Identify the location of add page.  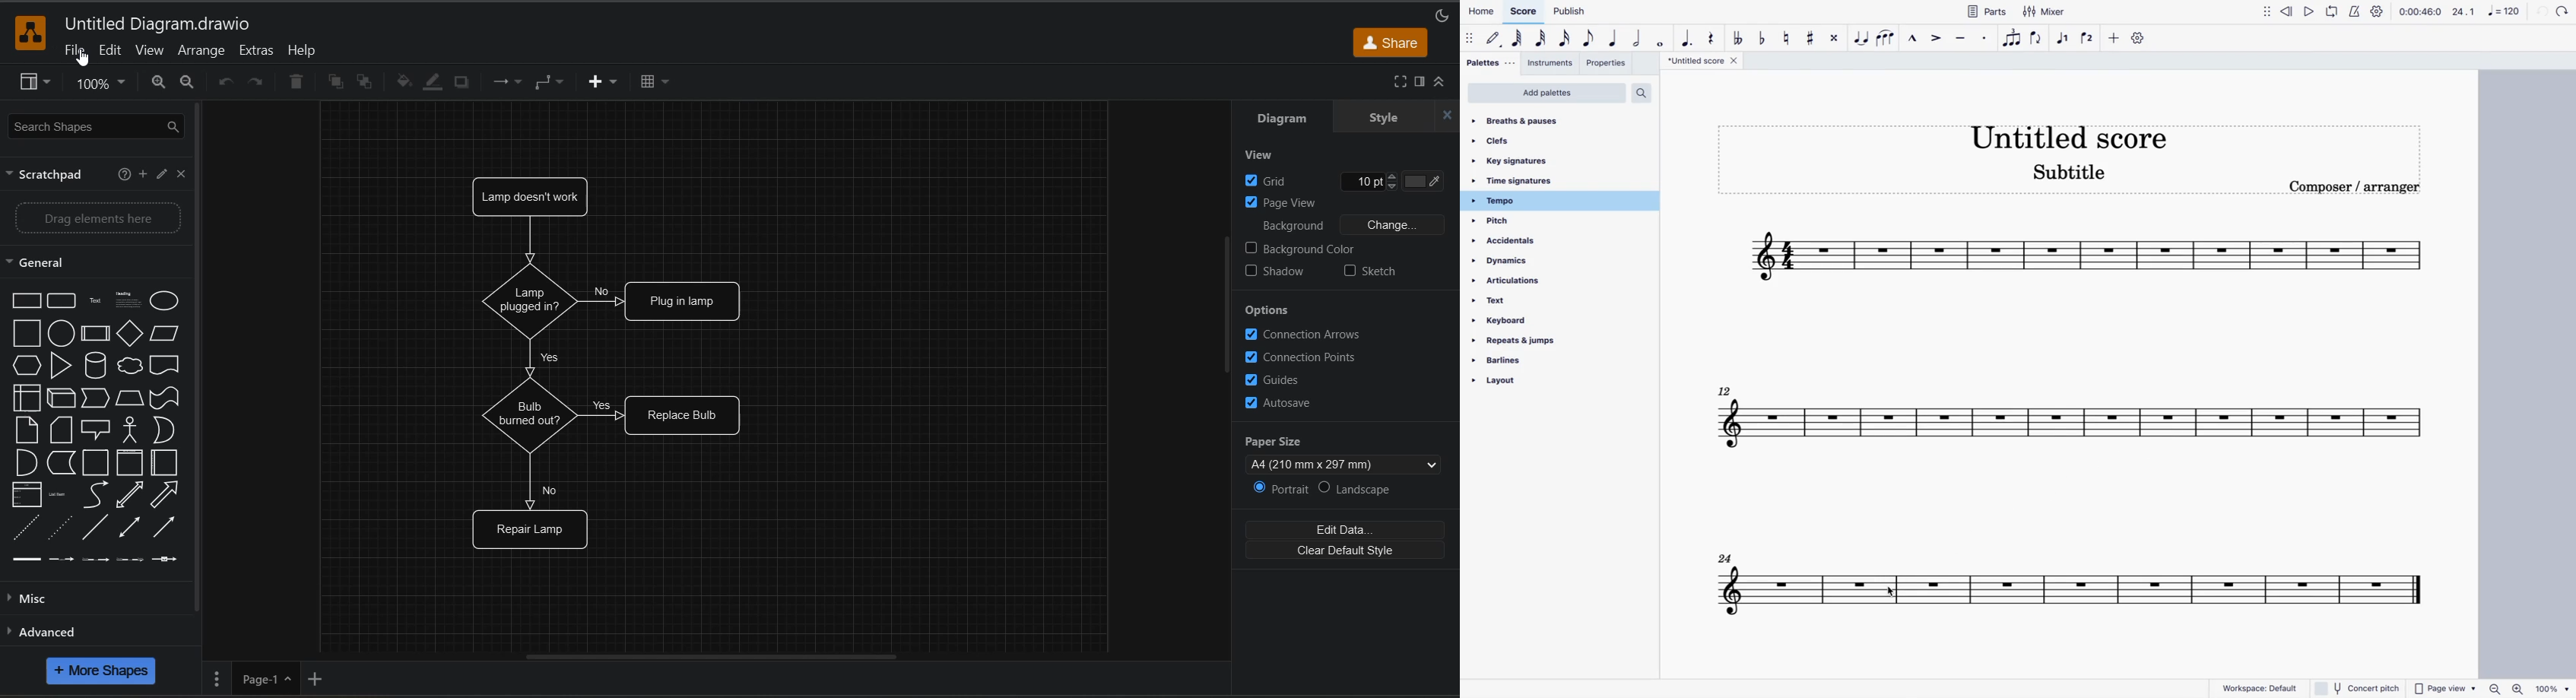
(322, 679).